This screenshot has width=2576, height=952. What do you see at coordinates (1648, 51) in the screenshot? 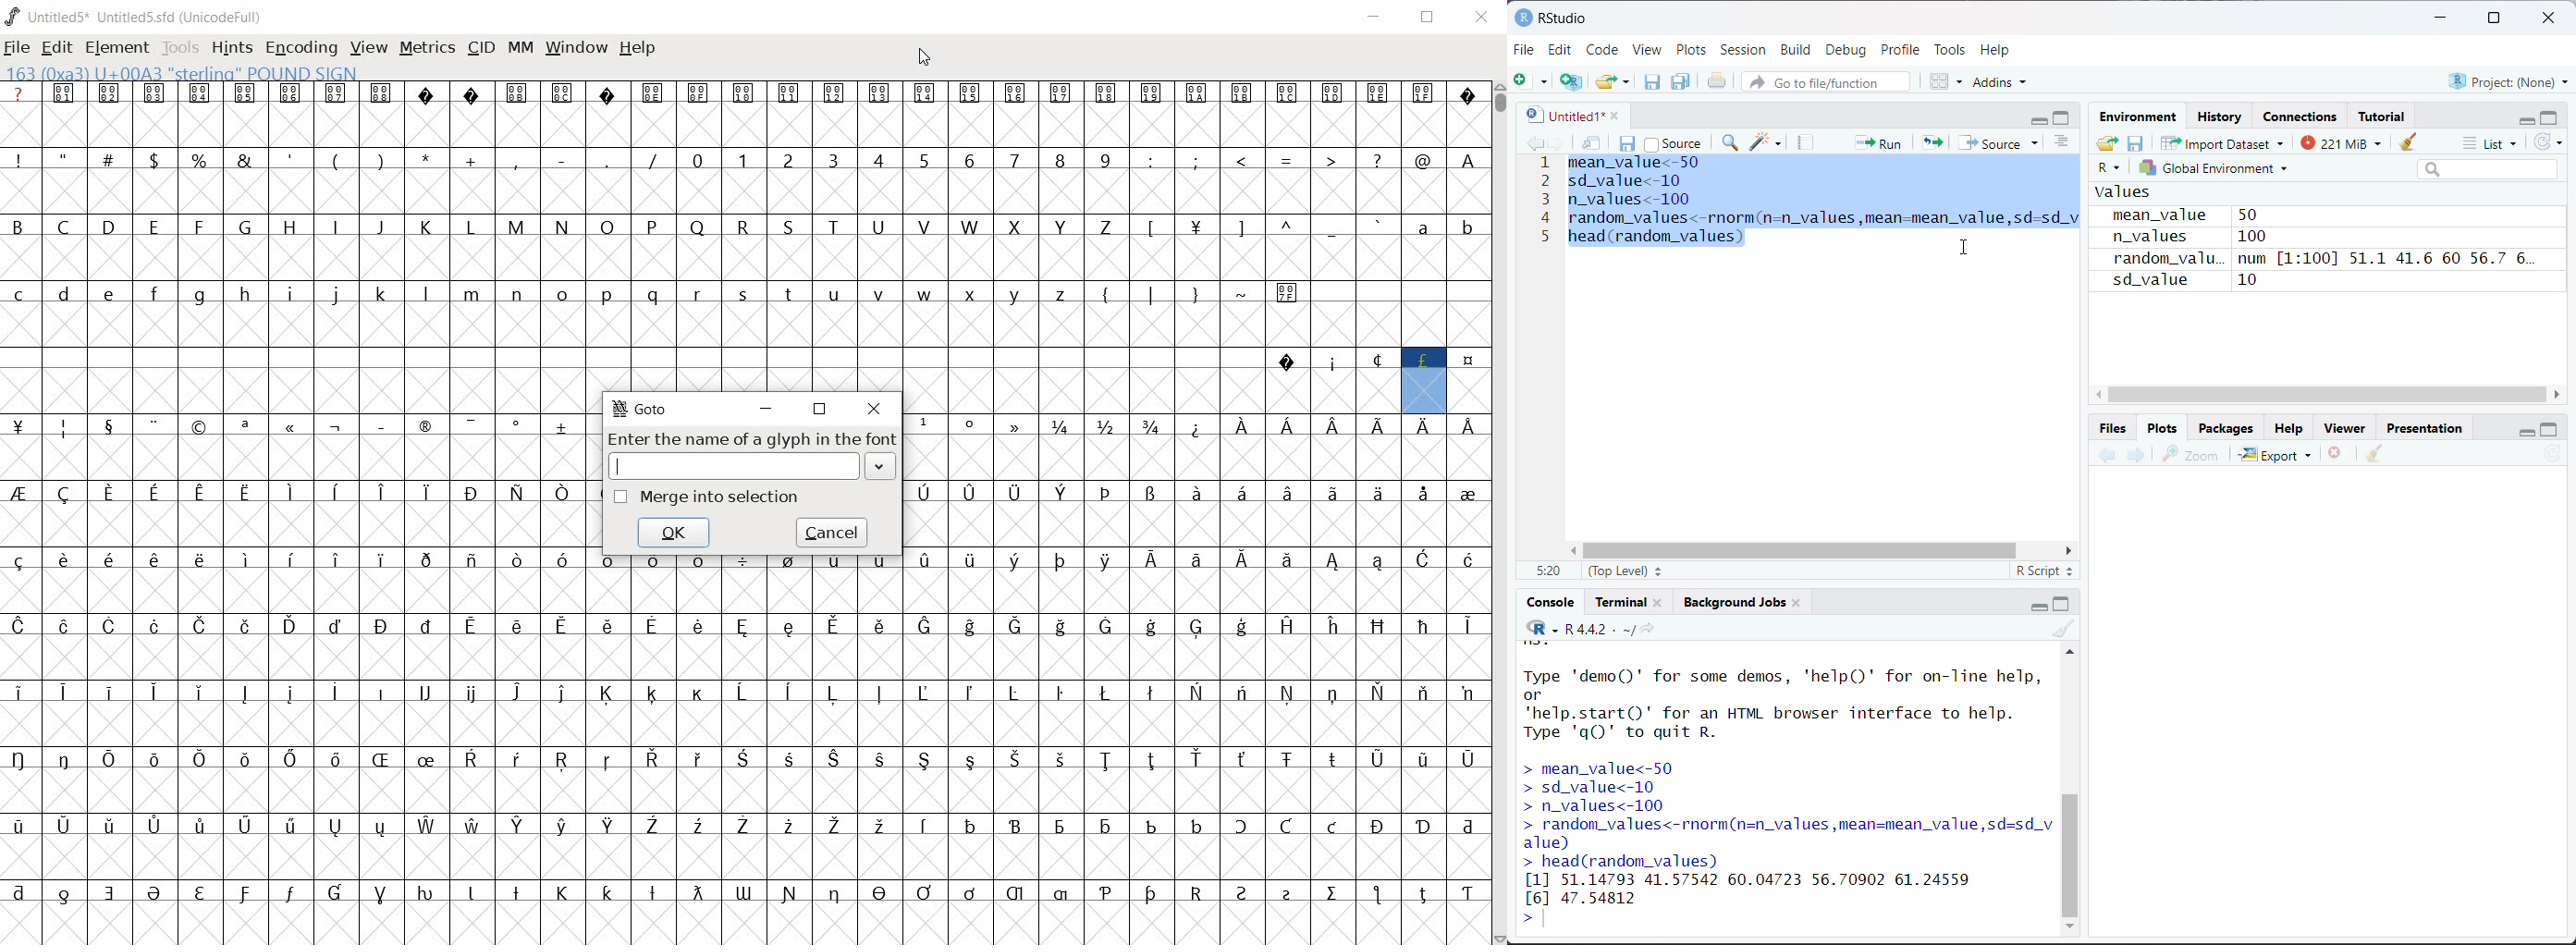
I see `View` at bounding box center [1648, 51].